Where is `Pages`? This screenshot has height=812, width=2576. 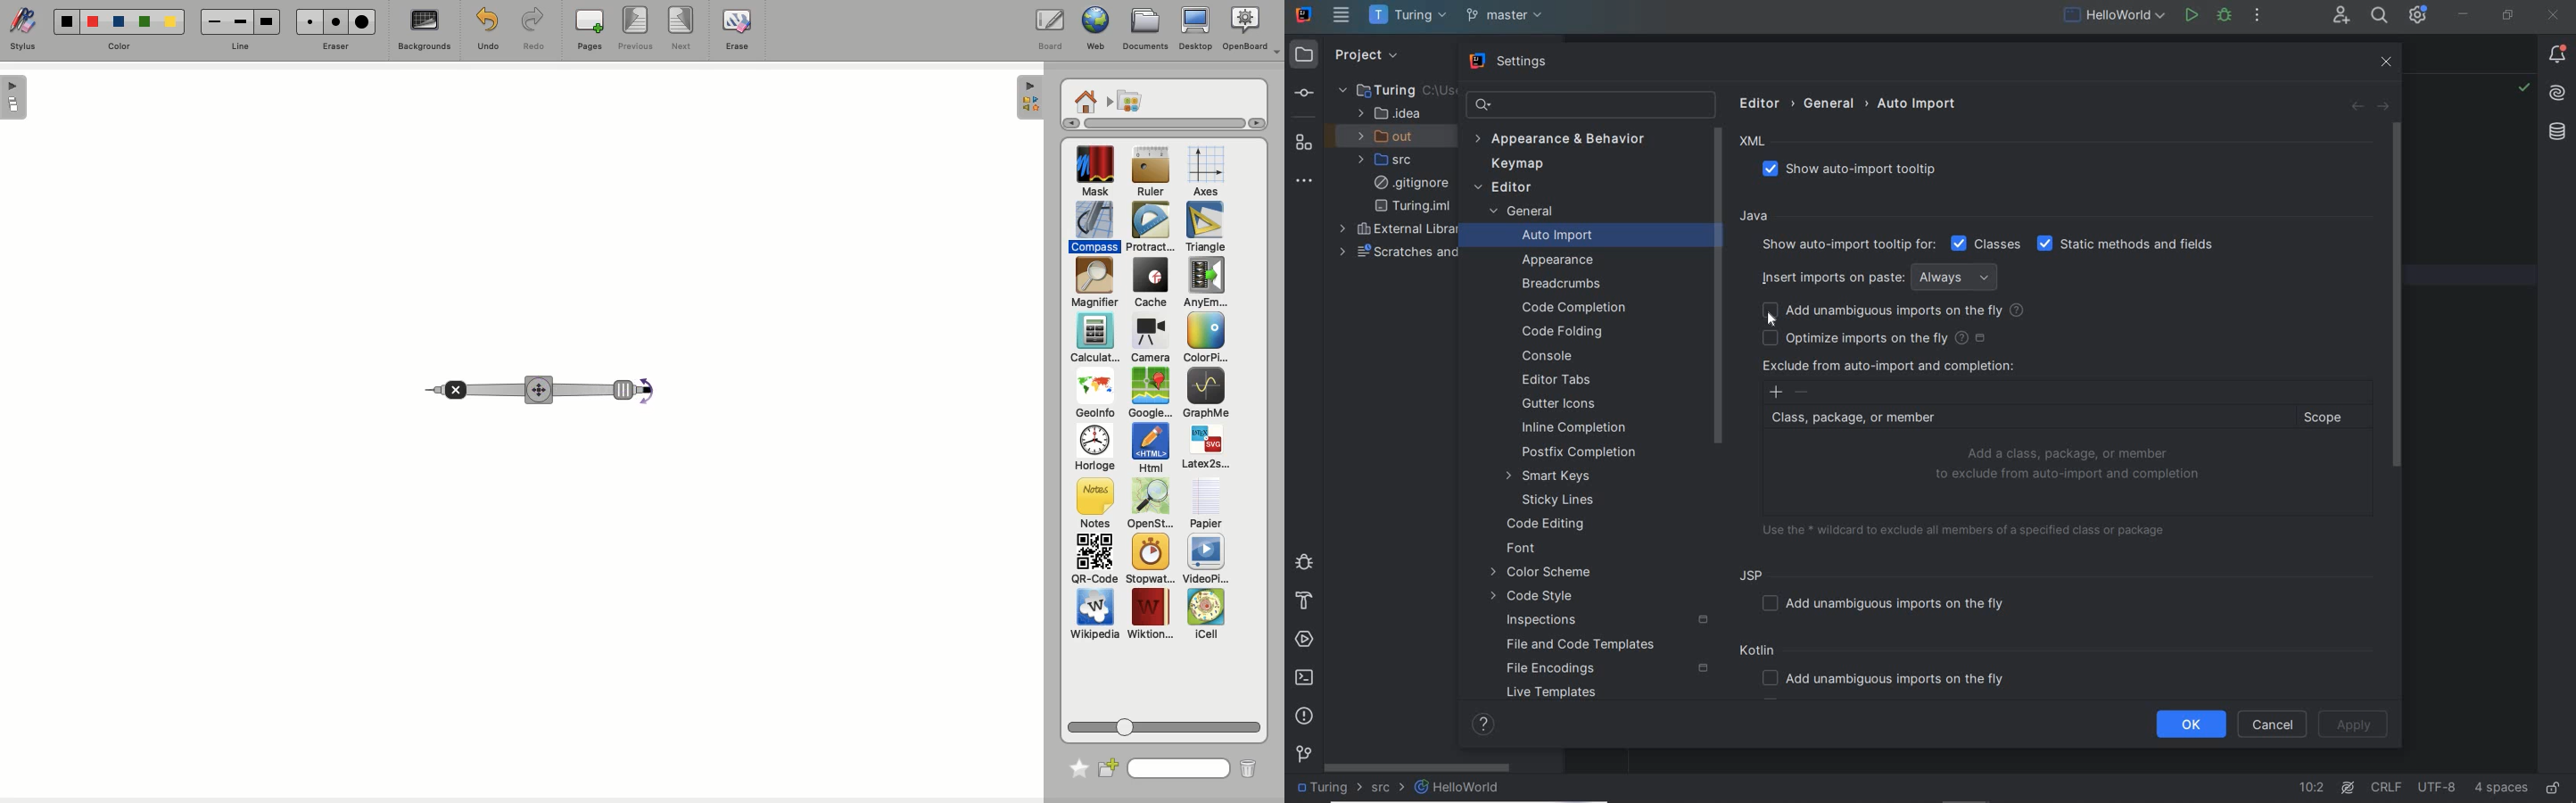 Pages is located at coordinates (590, 31).